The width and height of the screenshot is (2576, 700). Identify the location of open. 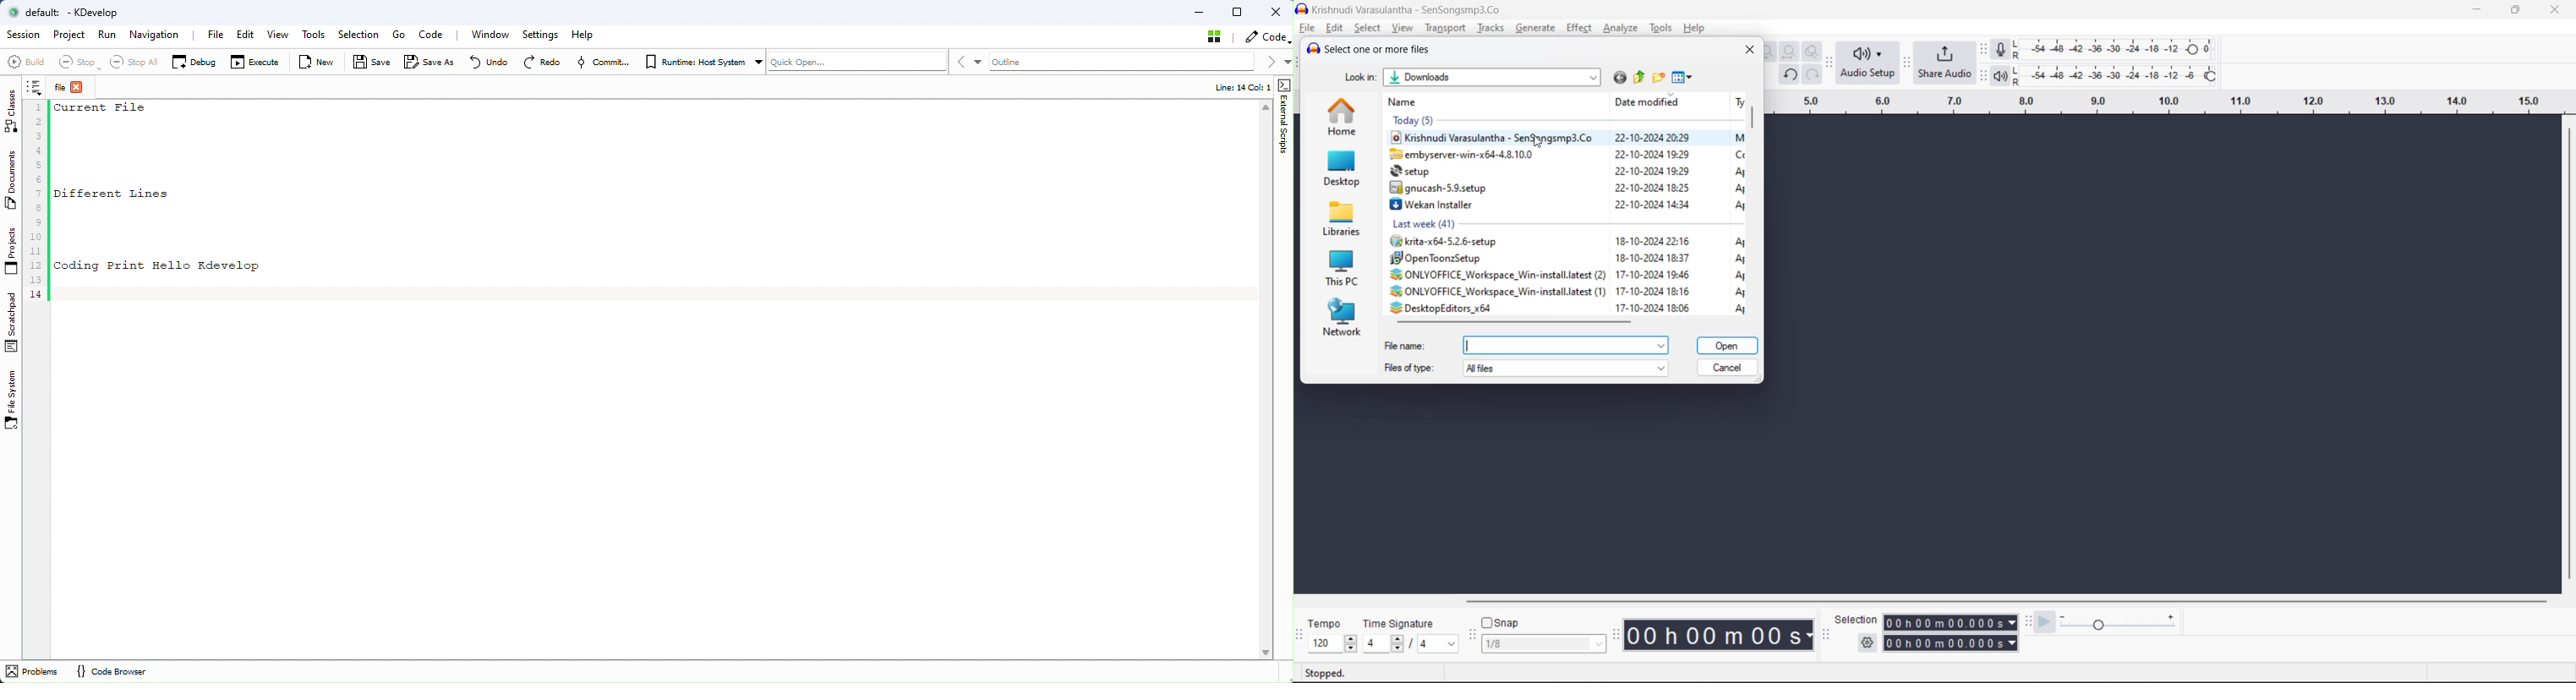
(1727, 343).